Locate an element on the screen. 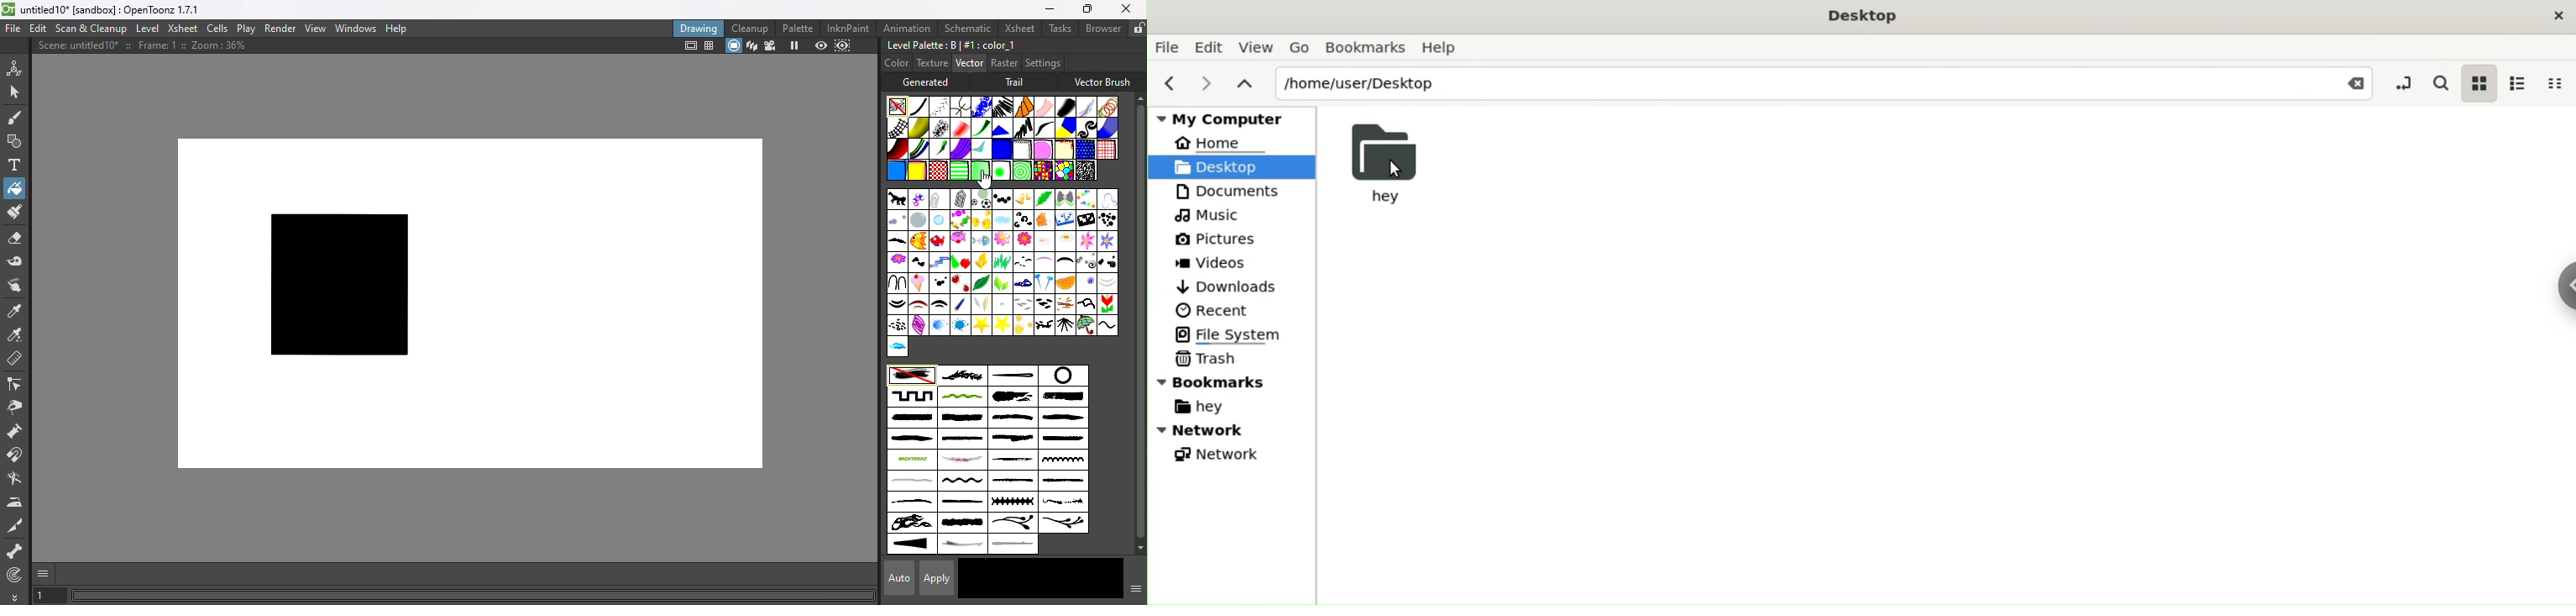  File name is located at coordinates (117, 10).